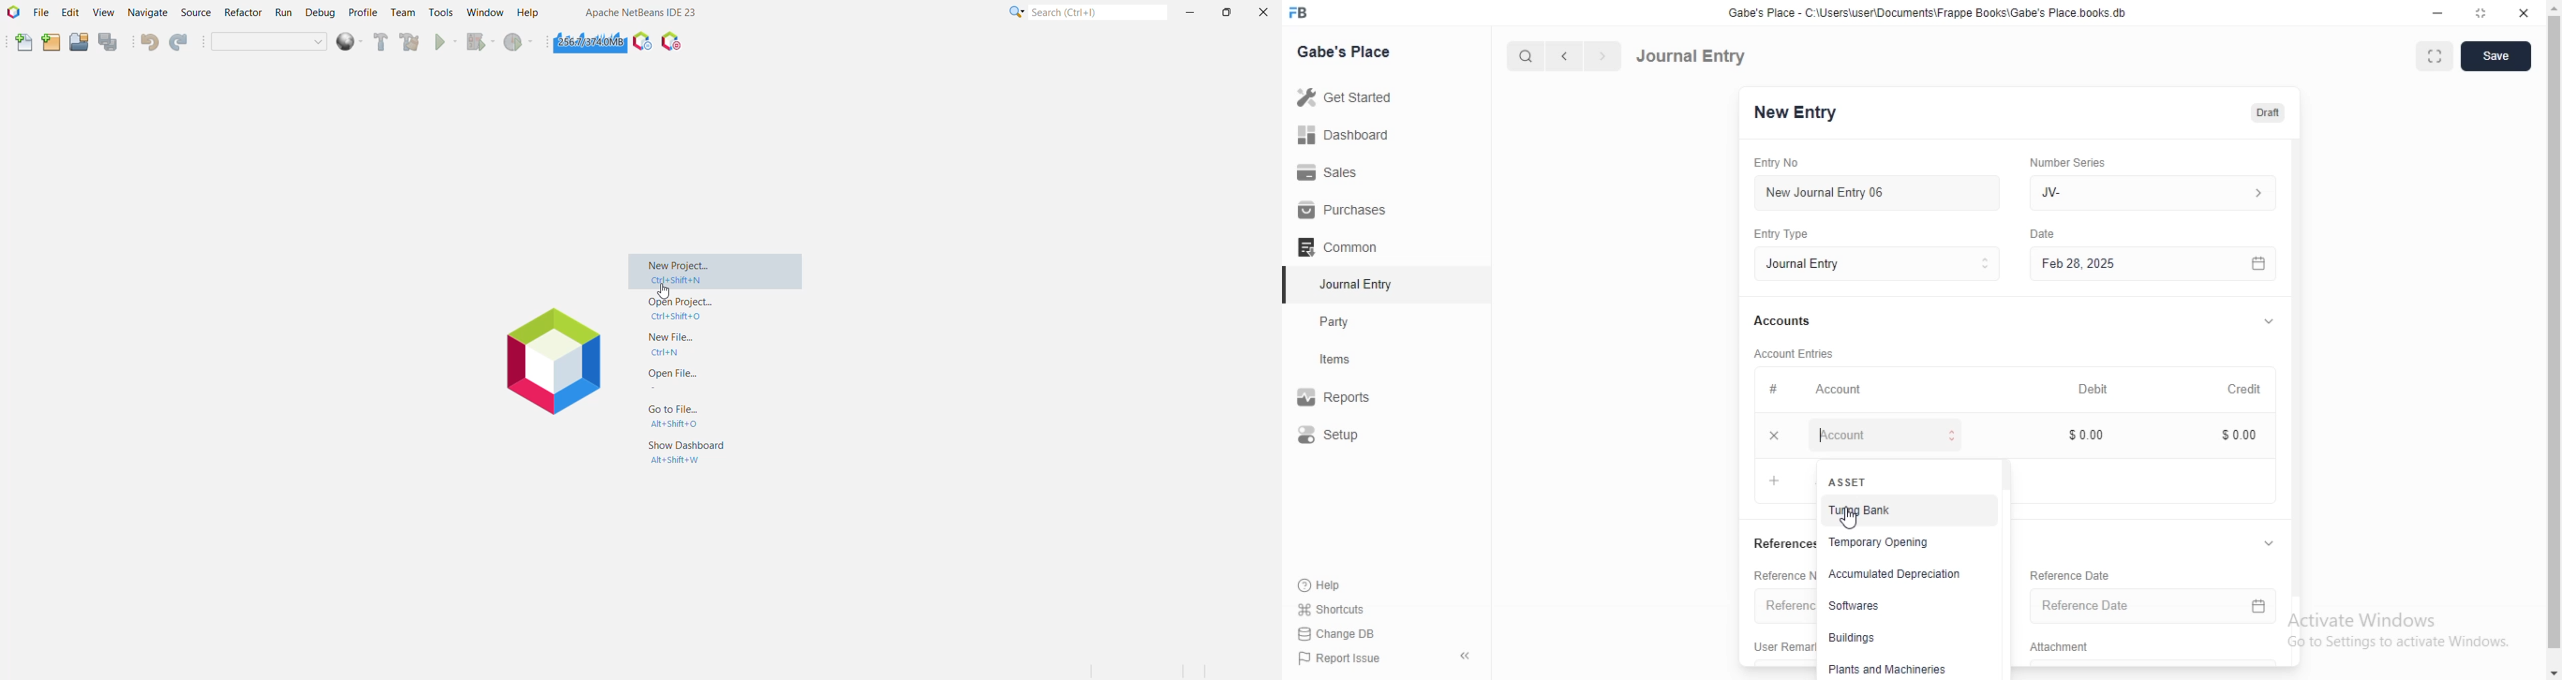 This screenshot has width=2576, height=700. What do you see at coordinates (1852, 521) in the screenshot?
I see `cursor` at bounding box center [1852, 521].